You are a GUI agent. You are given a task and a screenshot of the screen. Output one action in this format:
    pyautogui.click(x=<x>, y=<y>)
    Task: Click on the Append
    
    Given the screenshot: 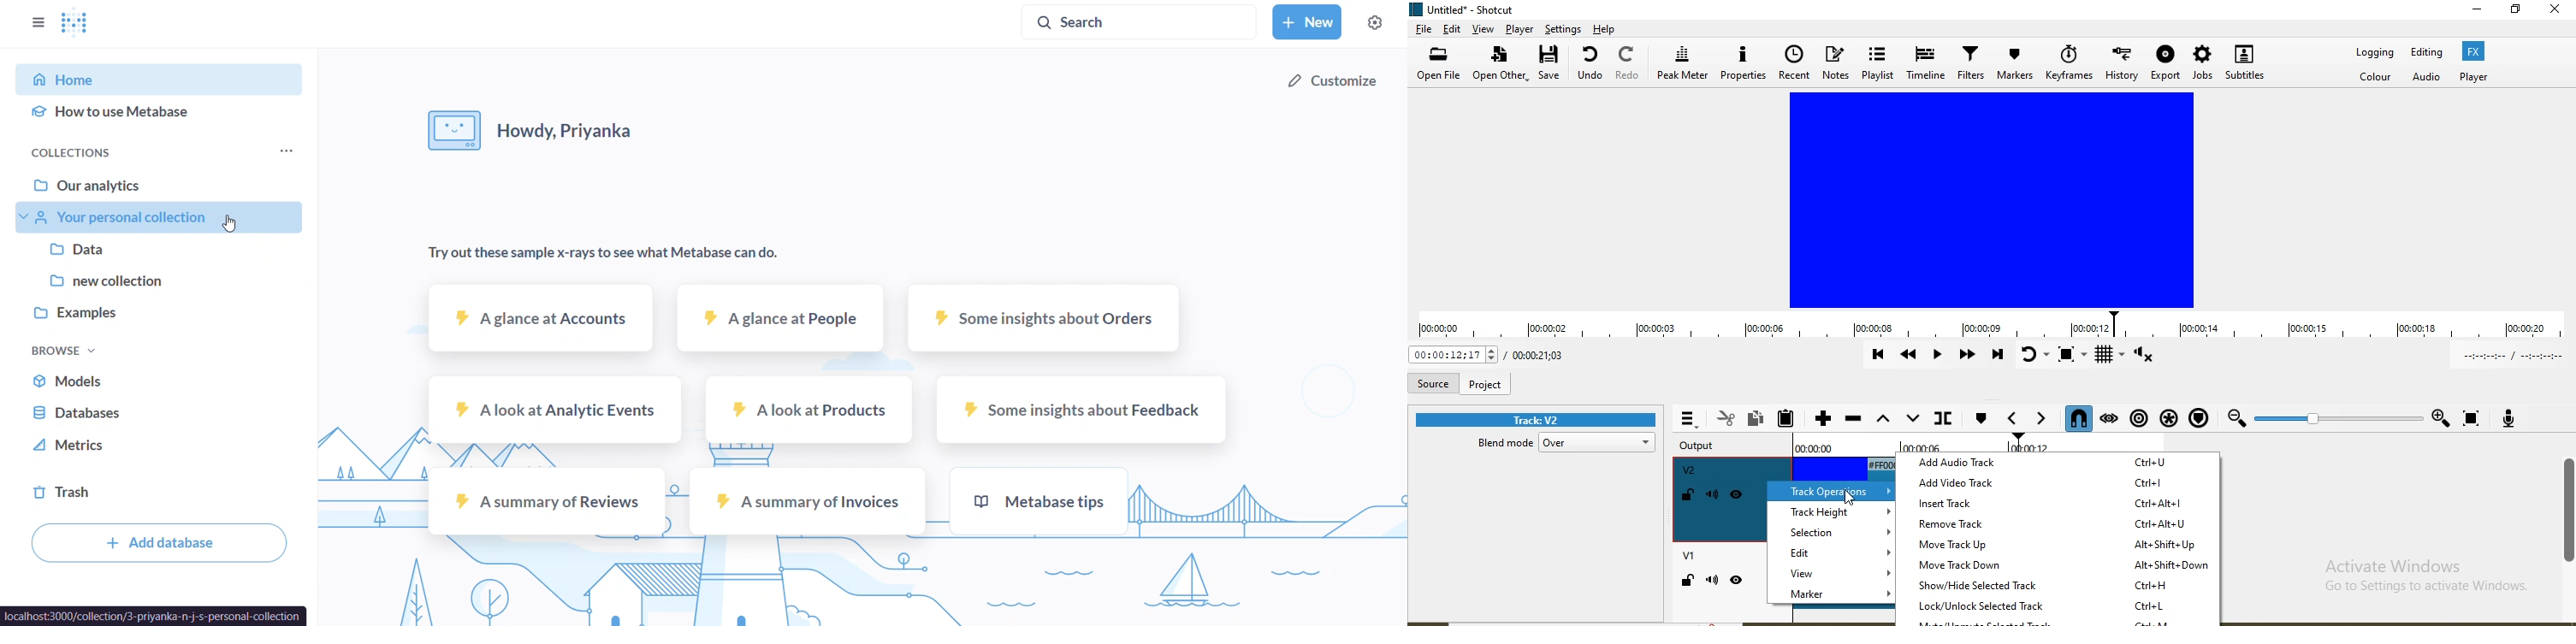 What is the action you would take?
    pyautogui.click(x=1823, y=418)
    